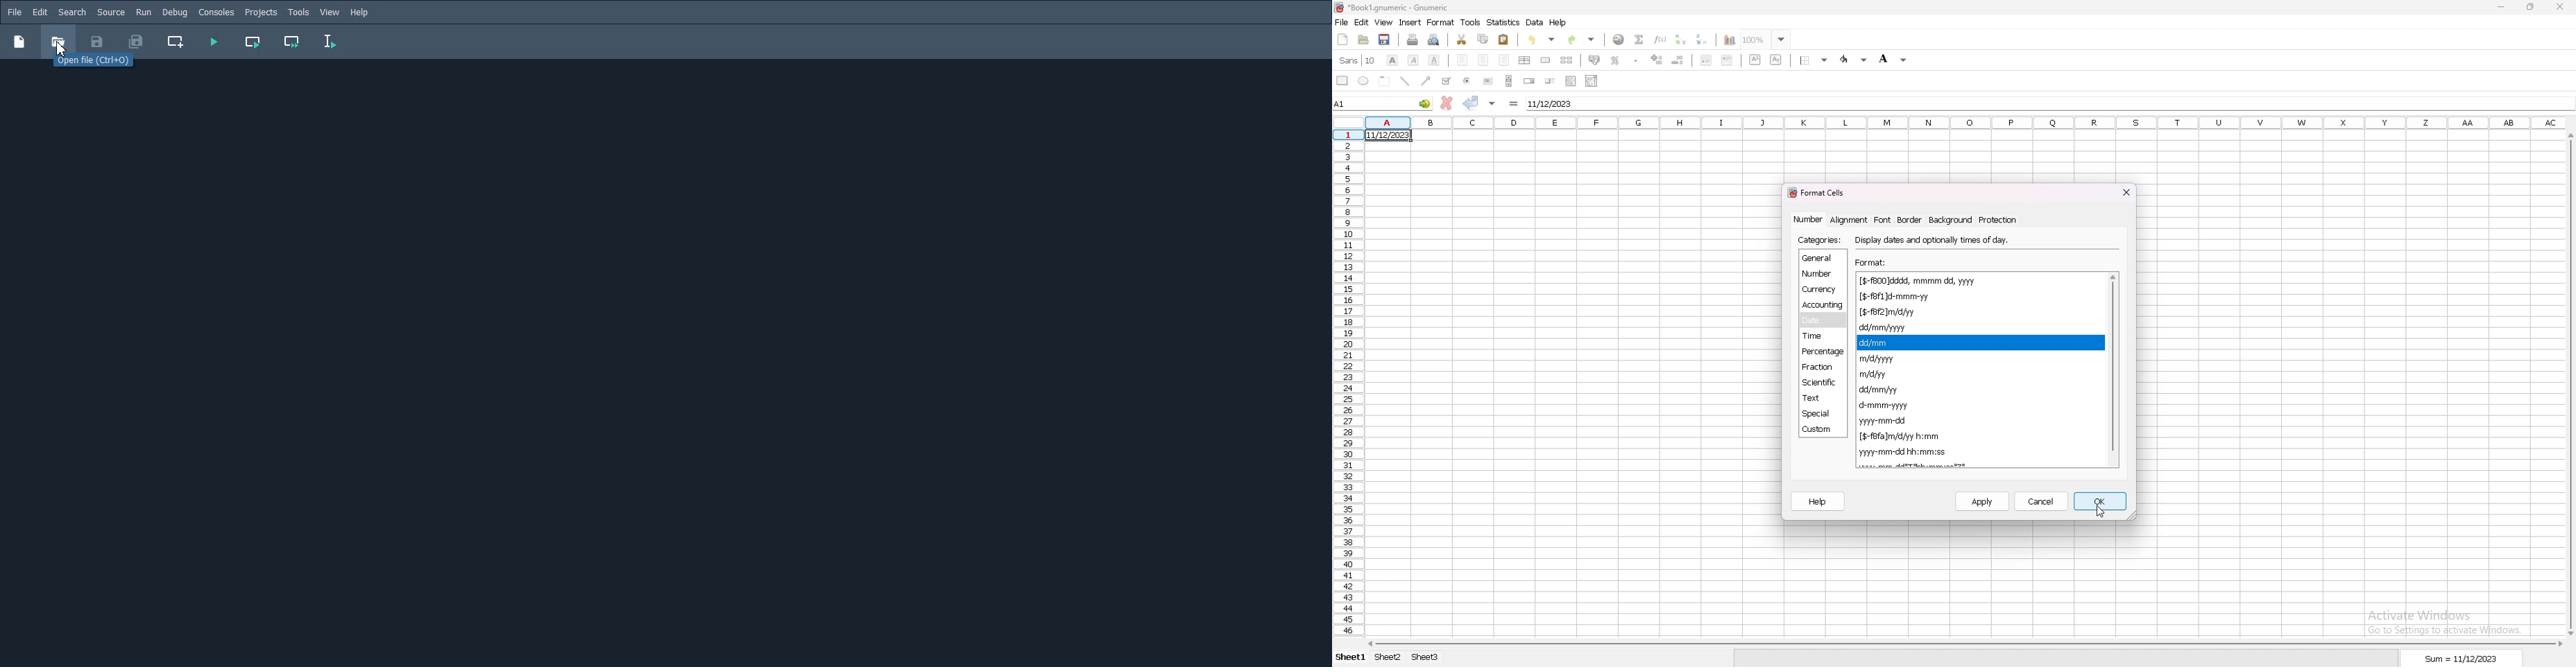 The height and width of the screenshot is (672, 2576). What do you see at coordinates (214, 42) in the screenshot?
I see `Run File` at bounding box center [214, 42].